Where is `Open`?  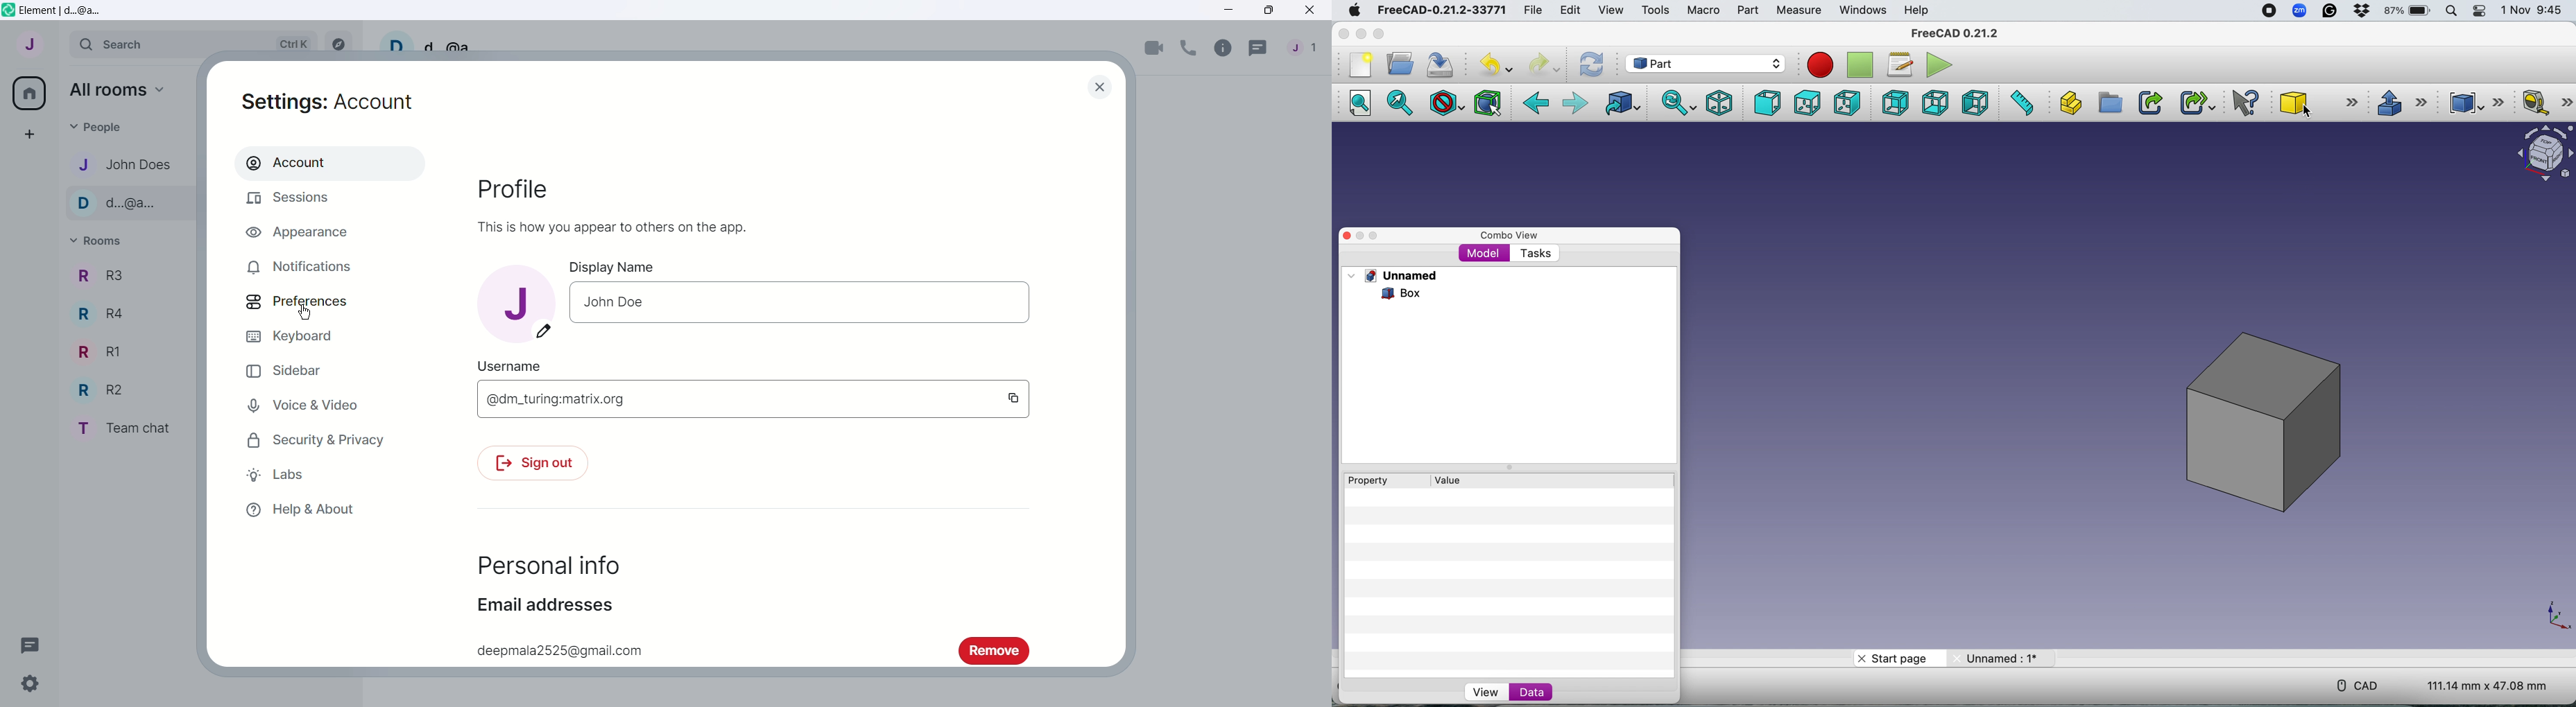 Open is located at coordinates (1400, 63).